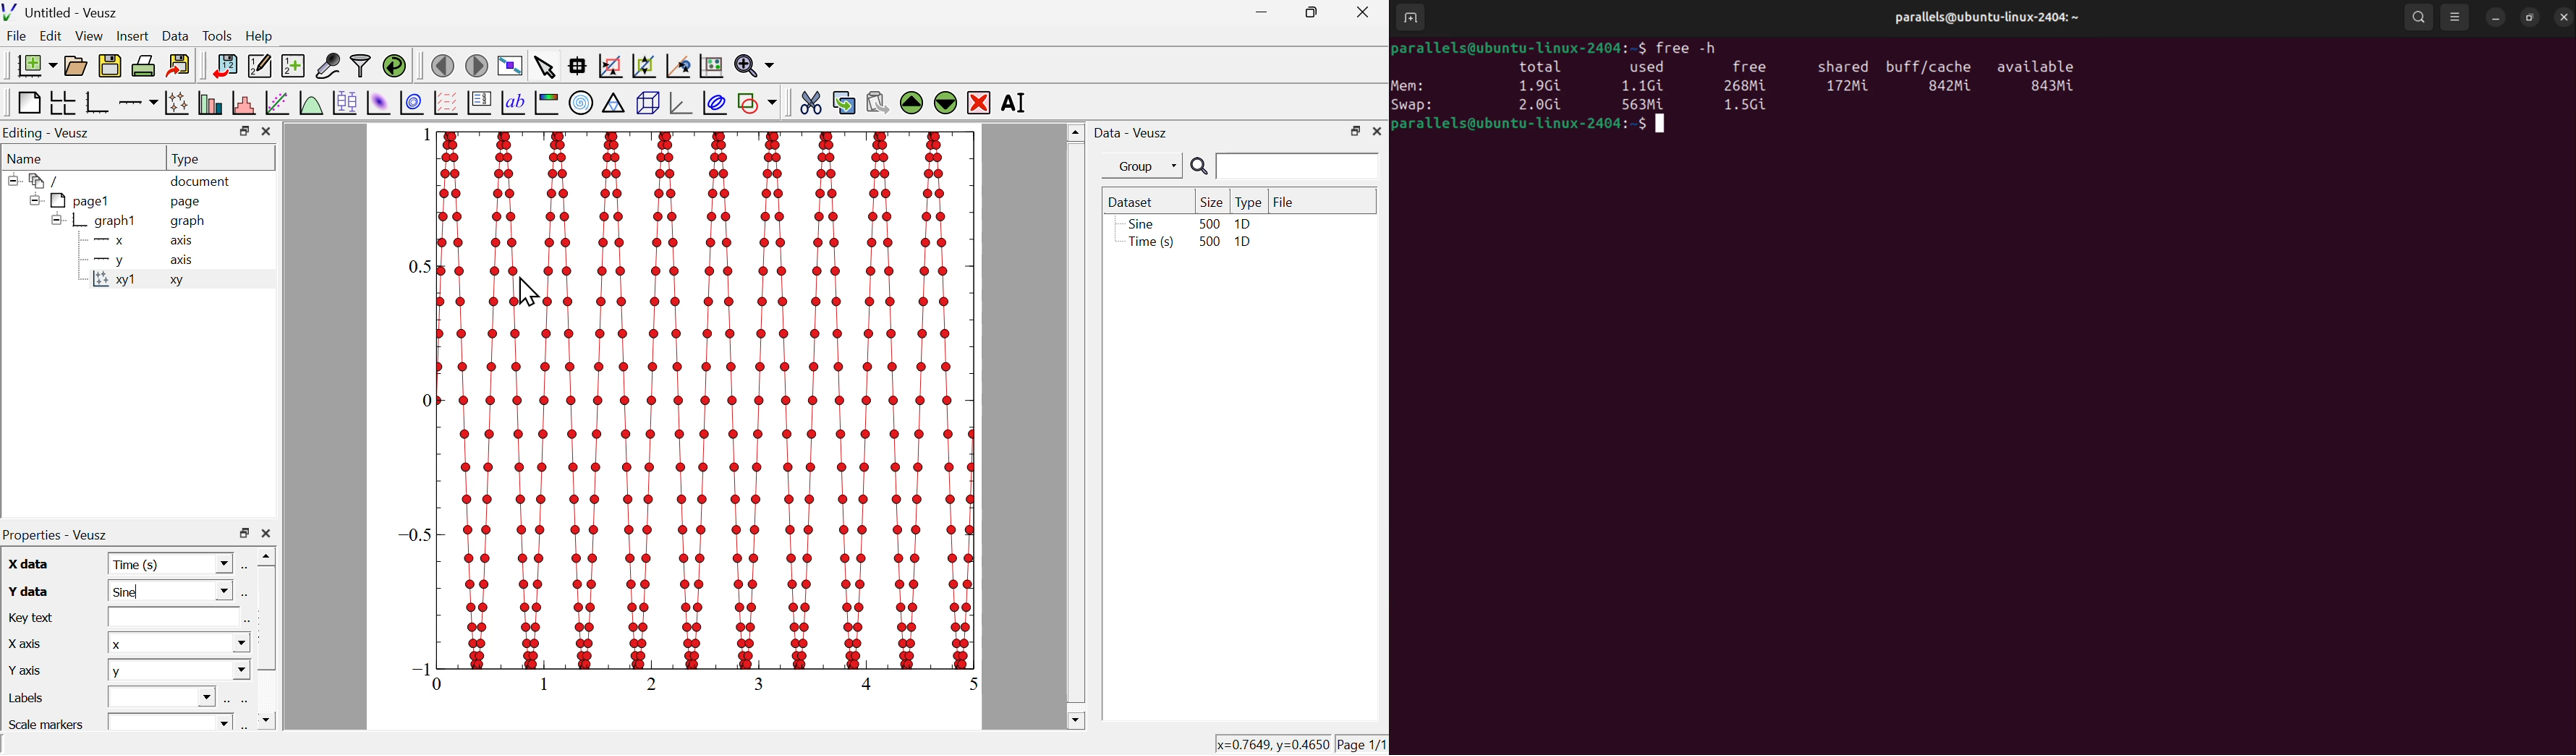  What do you see at coordinates (72, 200) in the screenshot?
I see `page1` at bounding box center [72, 200].